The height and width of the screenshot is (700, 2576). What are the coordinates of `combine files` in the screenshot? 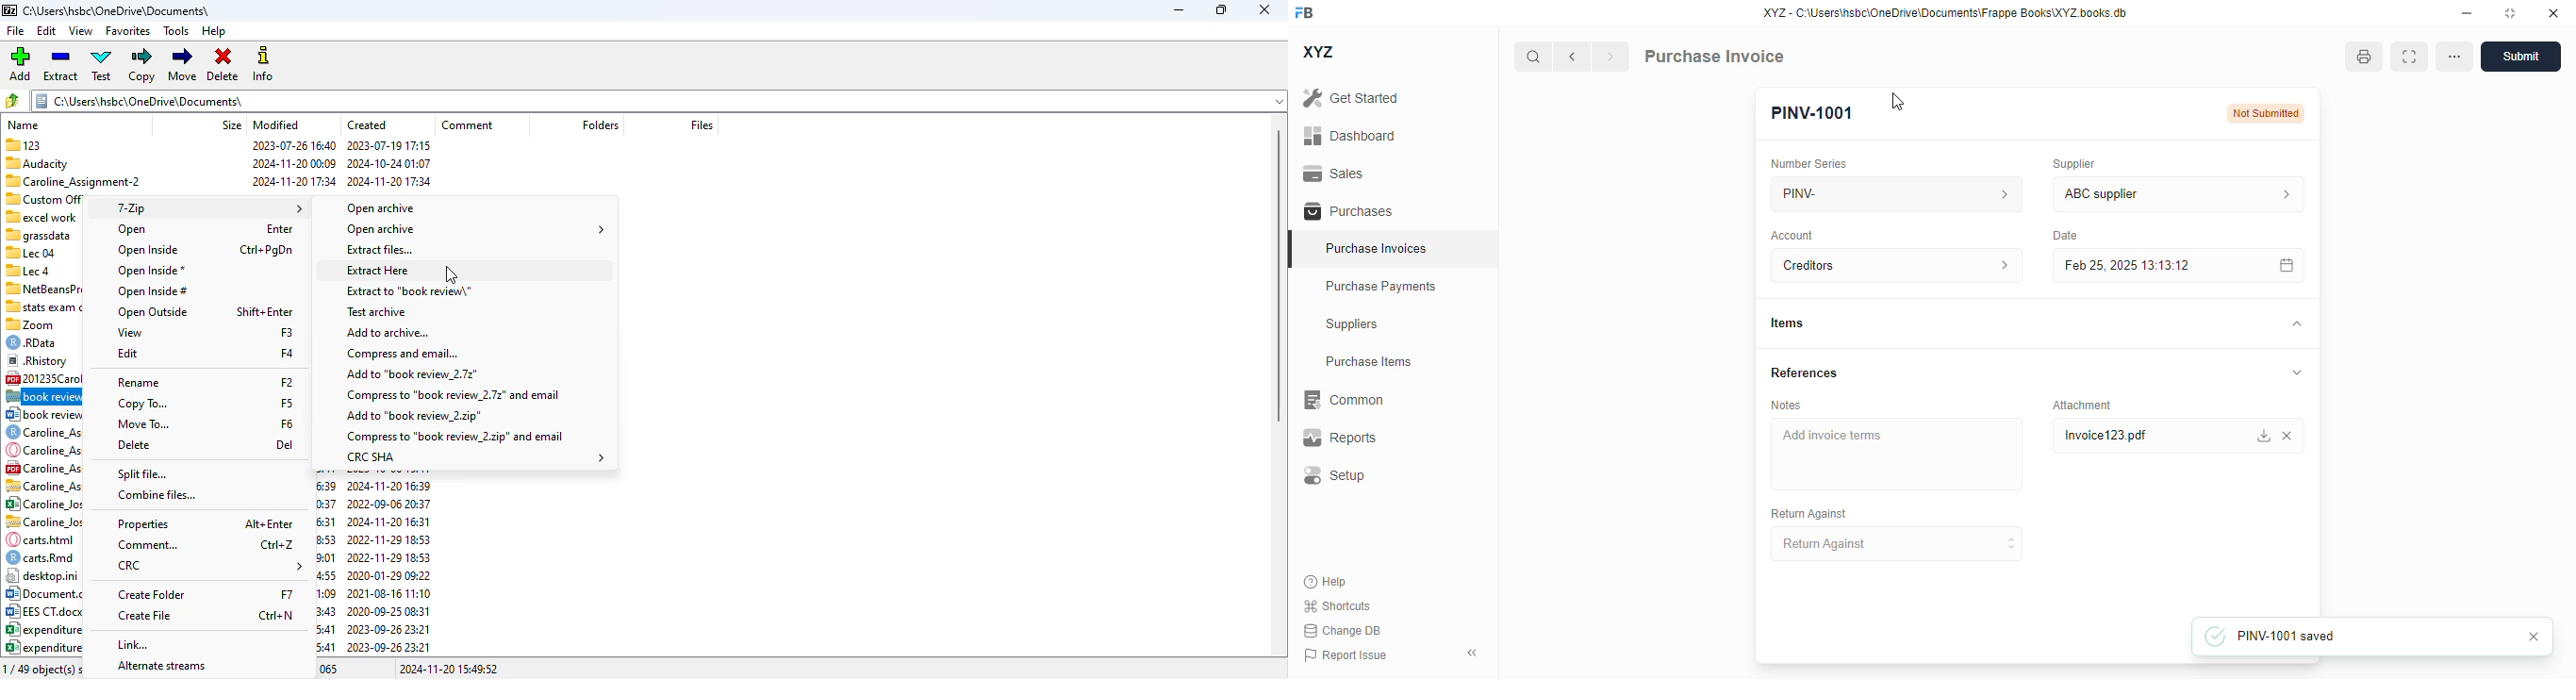 It's located at (157, 495).